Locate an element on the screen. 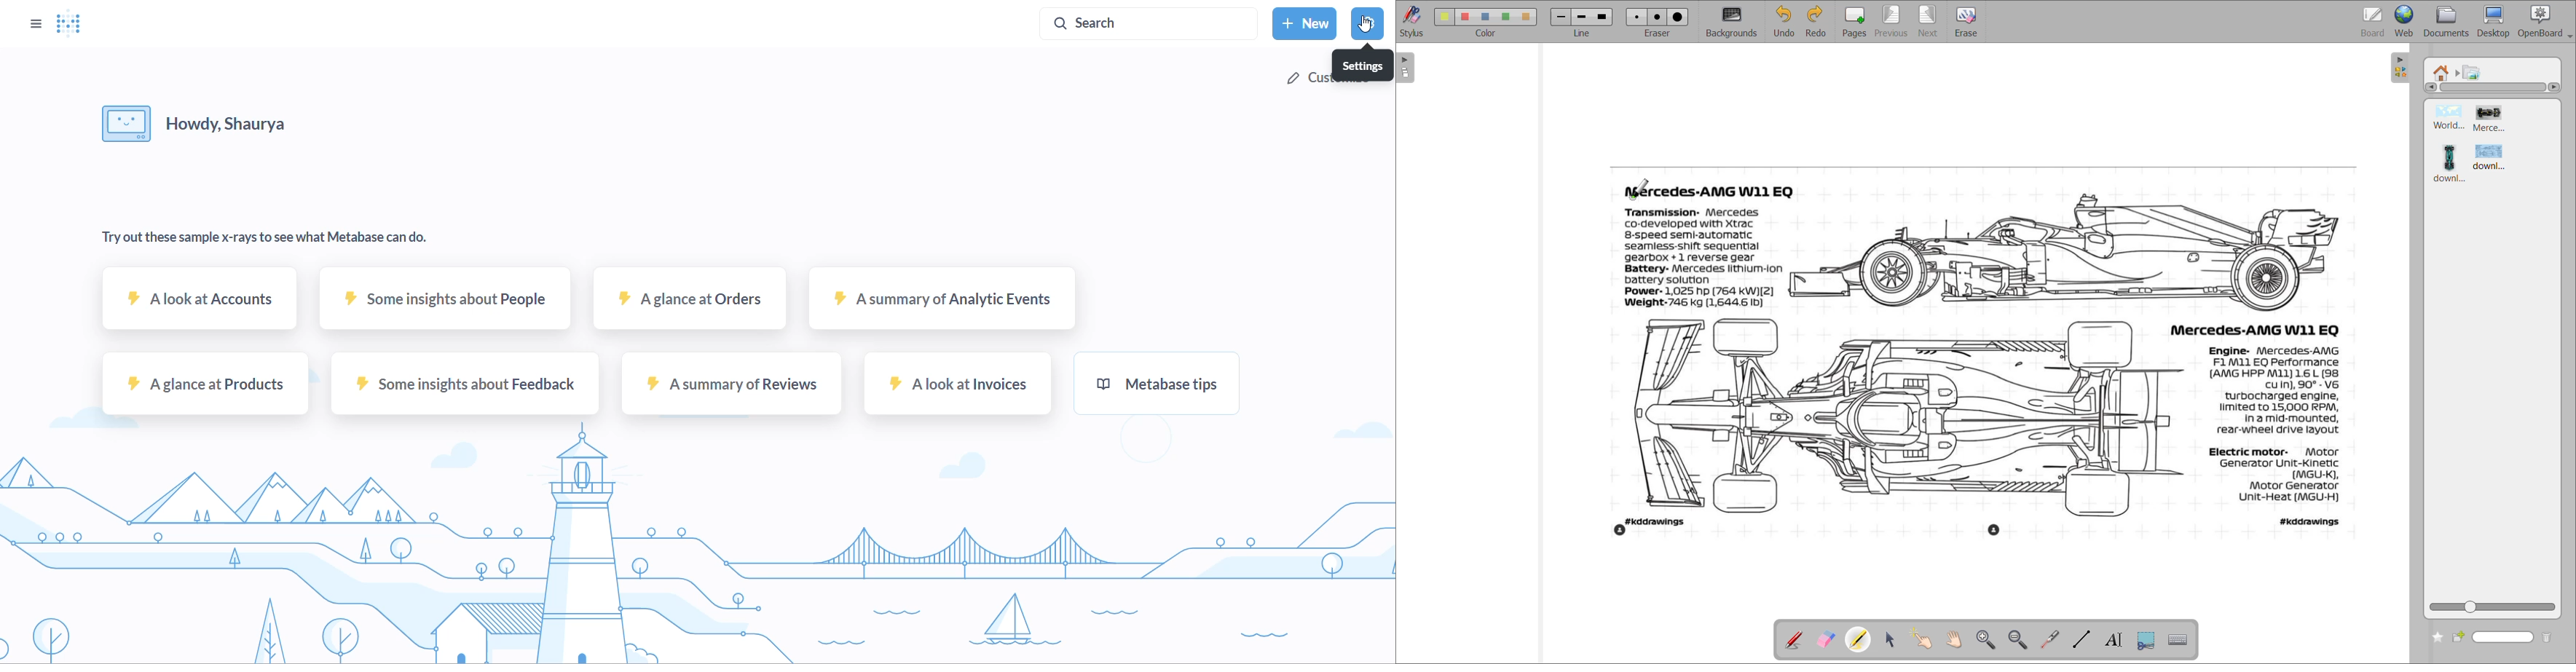 This screenshot has height=672, width=2576. highlight is located at coordinates (1860, 639).